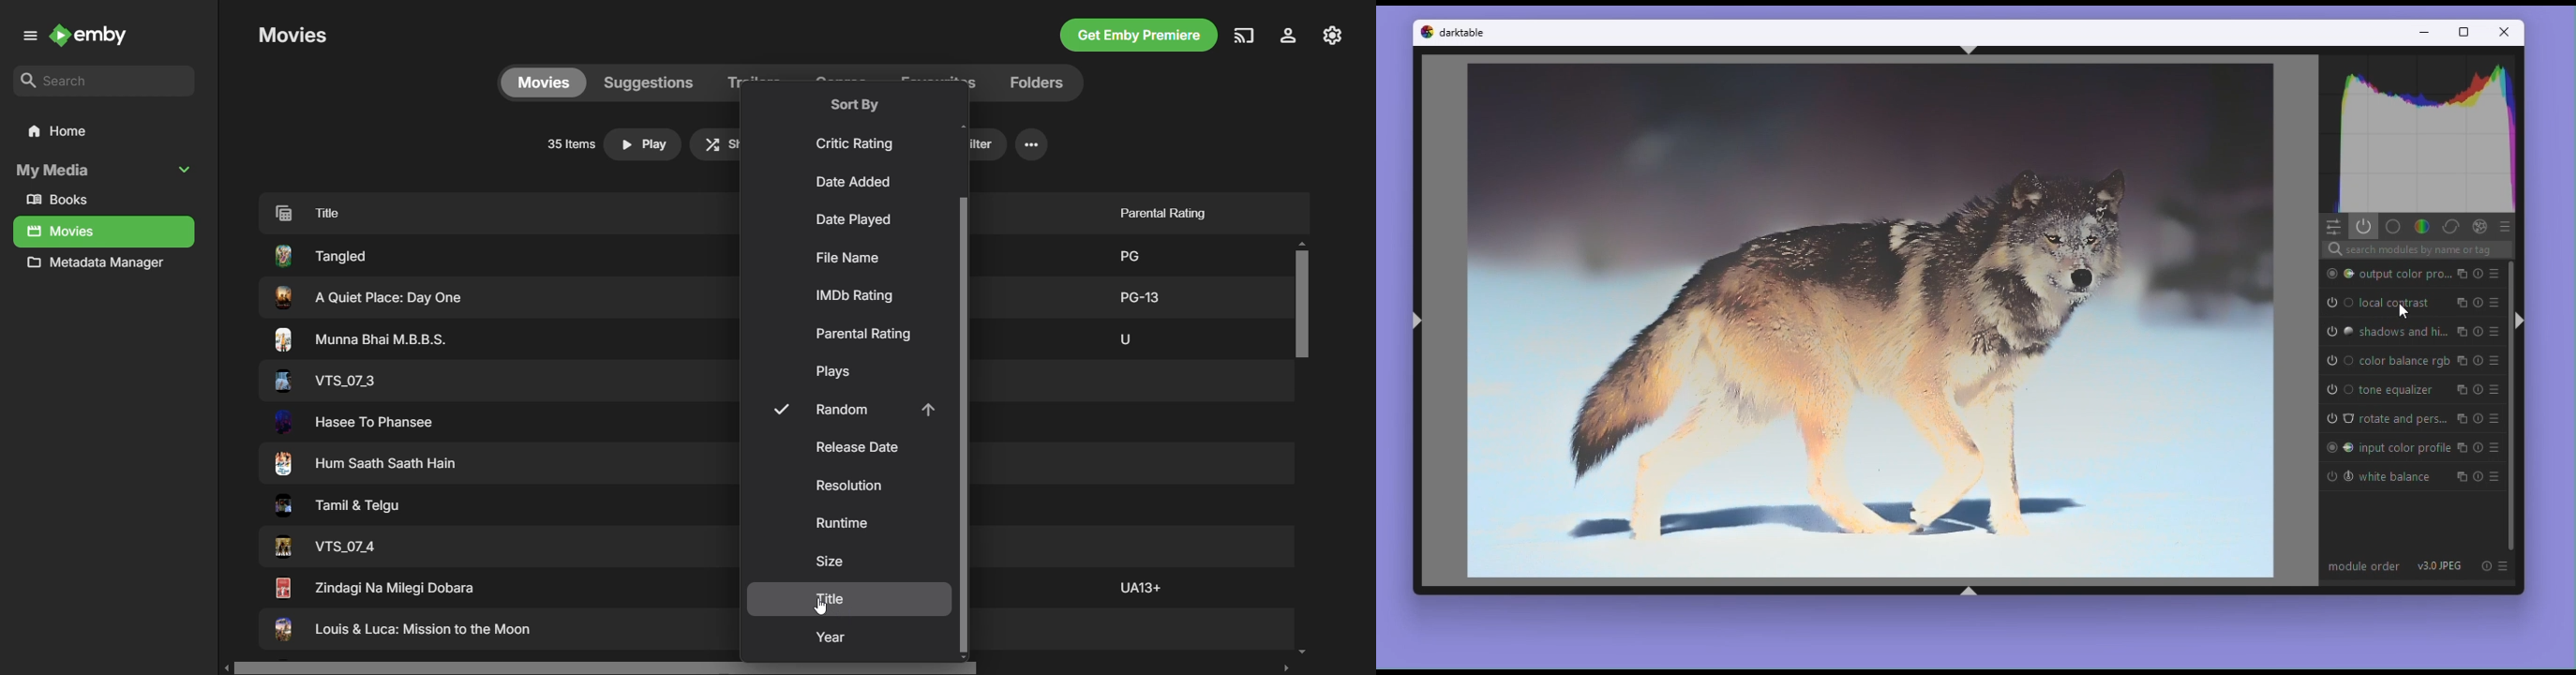 This screenshot has width=2576, height=700. I want to click on instance, so click(2462, 448).